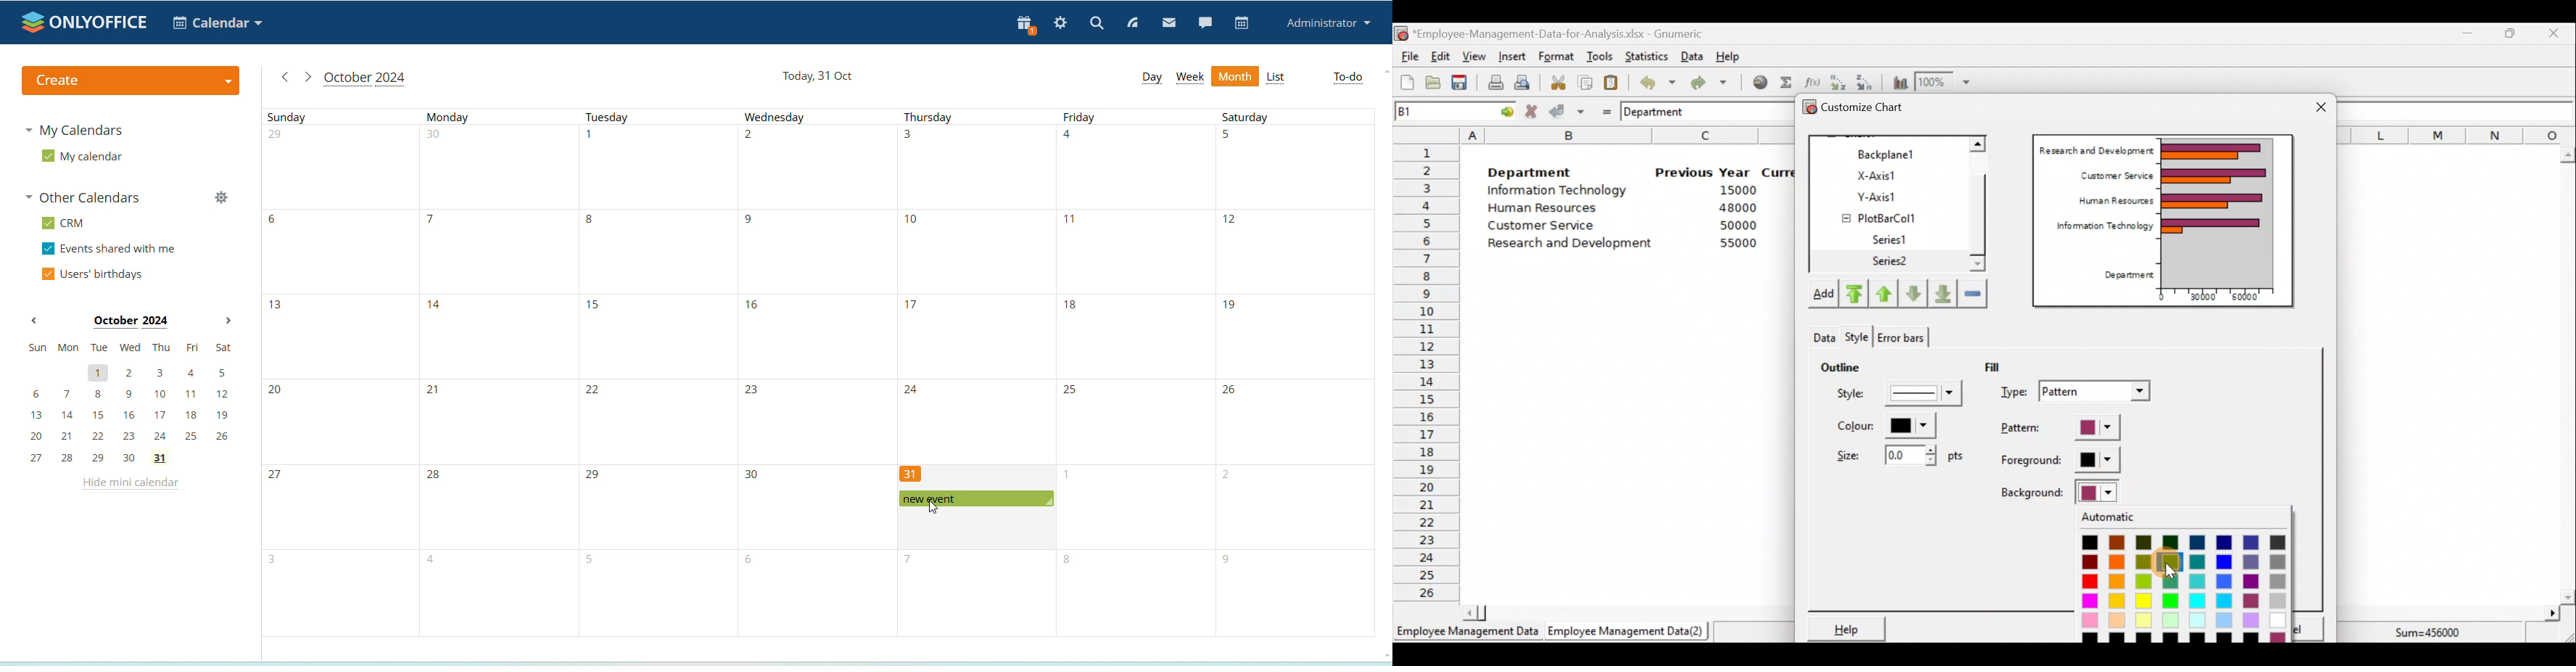 The height and width of the screenshot is (672, 2576). I want to click on Sort in Ascending order, so click(1838, 82).